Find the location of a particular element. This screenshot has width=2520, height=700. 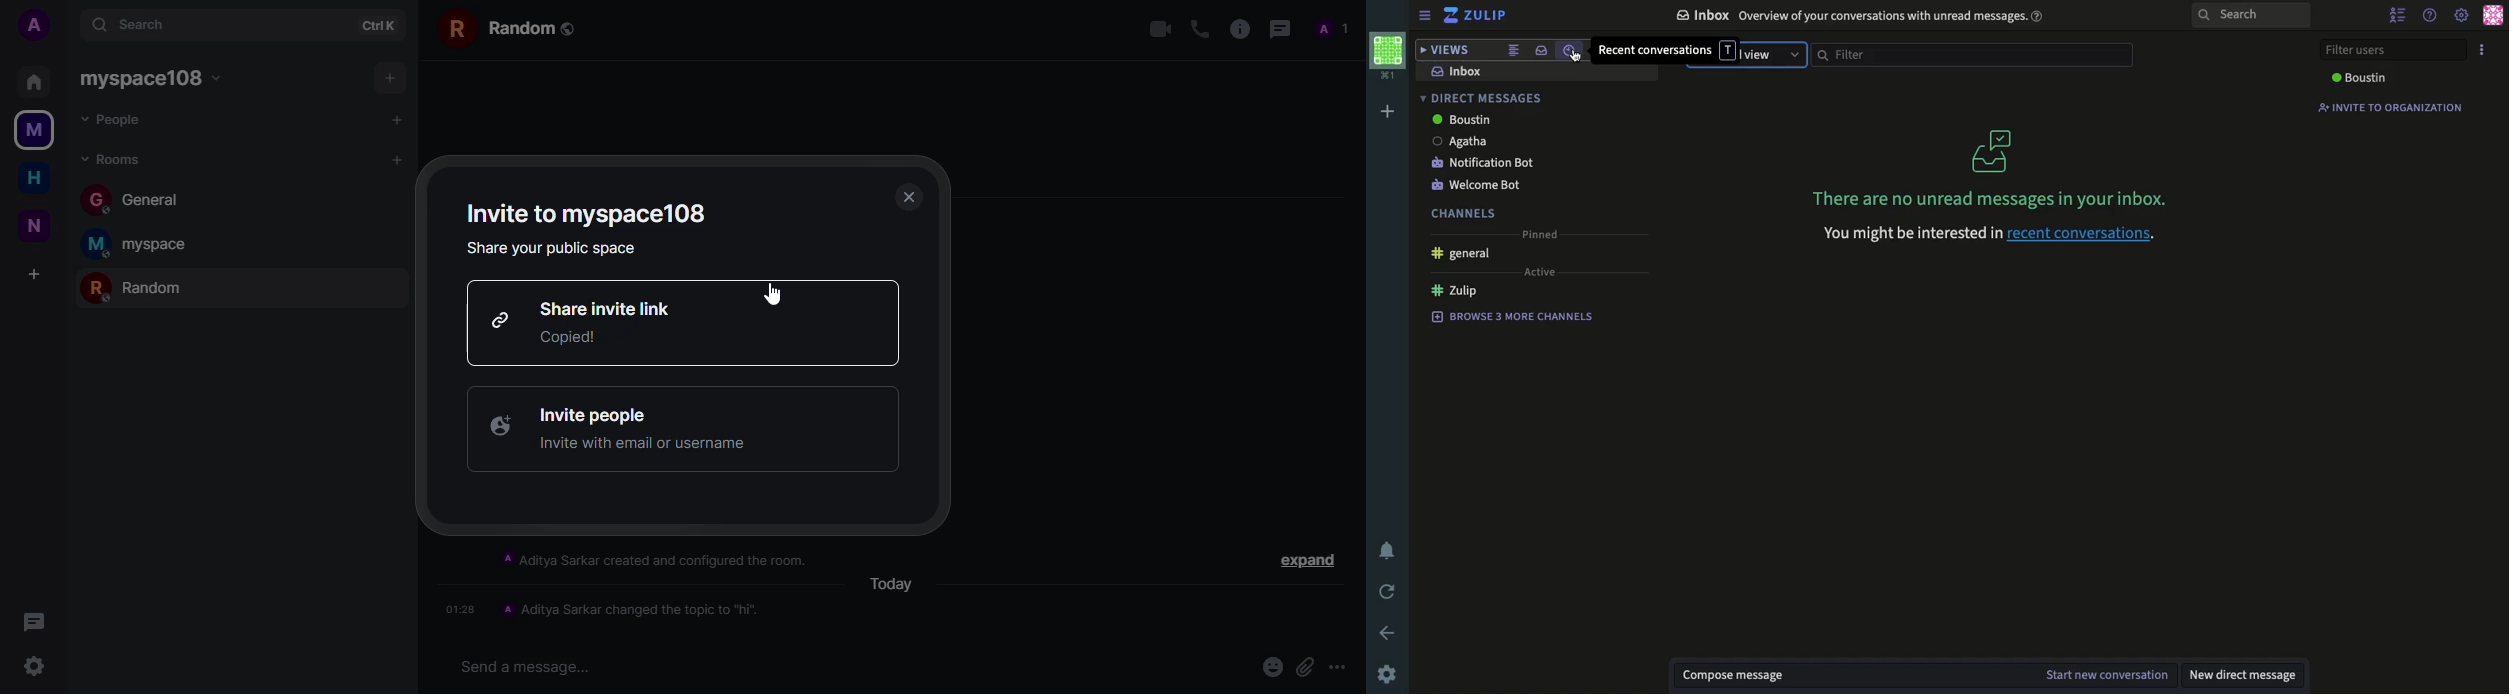

combined feed is located at coordinates (1512, 50).